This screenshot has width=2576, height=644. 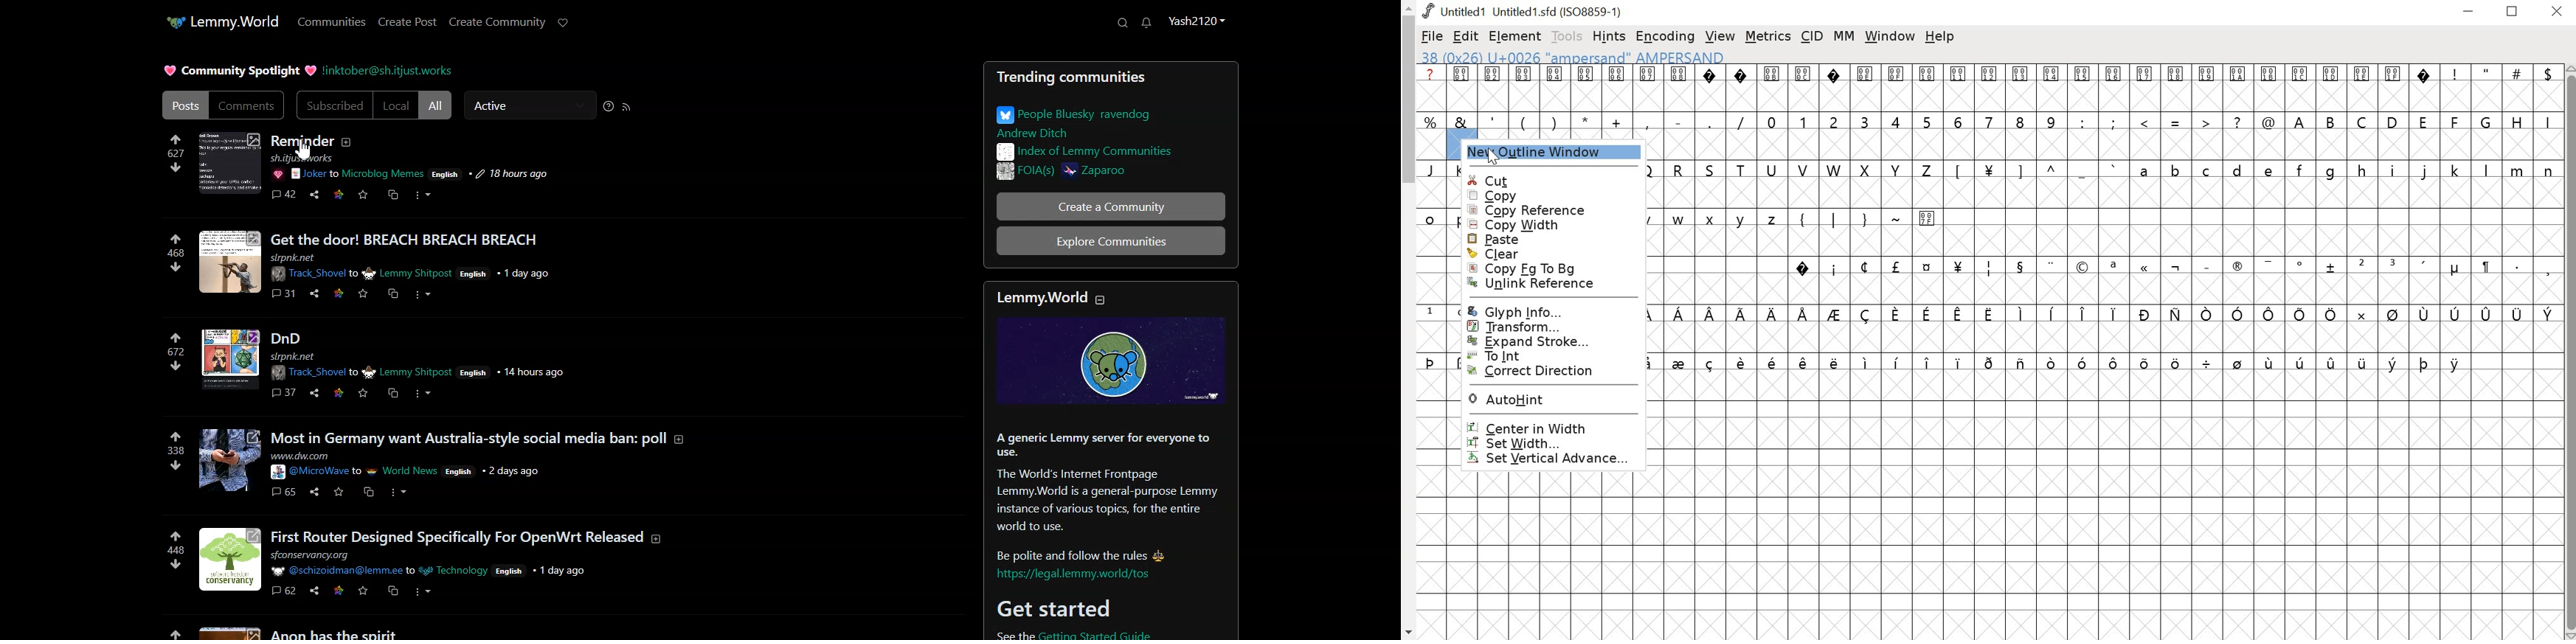 What do you see at coordinates (1494, 120) in the screenshot?
I see `'` at bounding box center [1494, 120].